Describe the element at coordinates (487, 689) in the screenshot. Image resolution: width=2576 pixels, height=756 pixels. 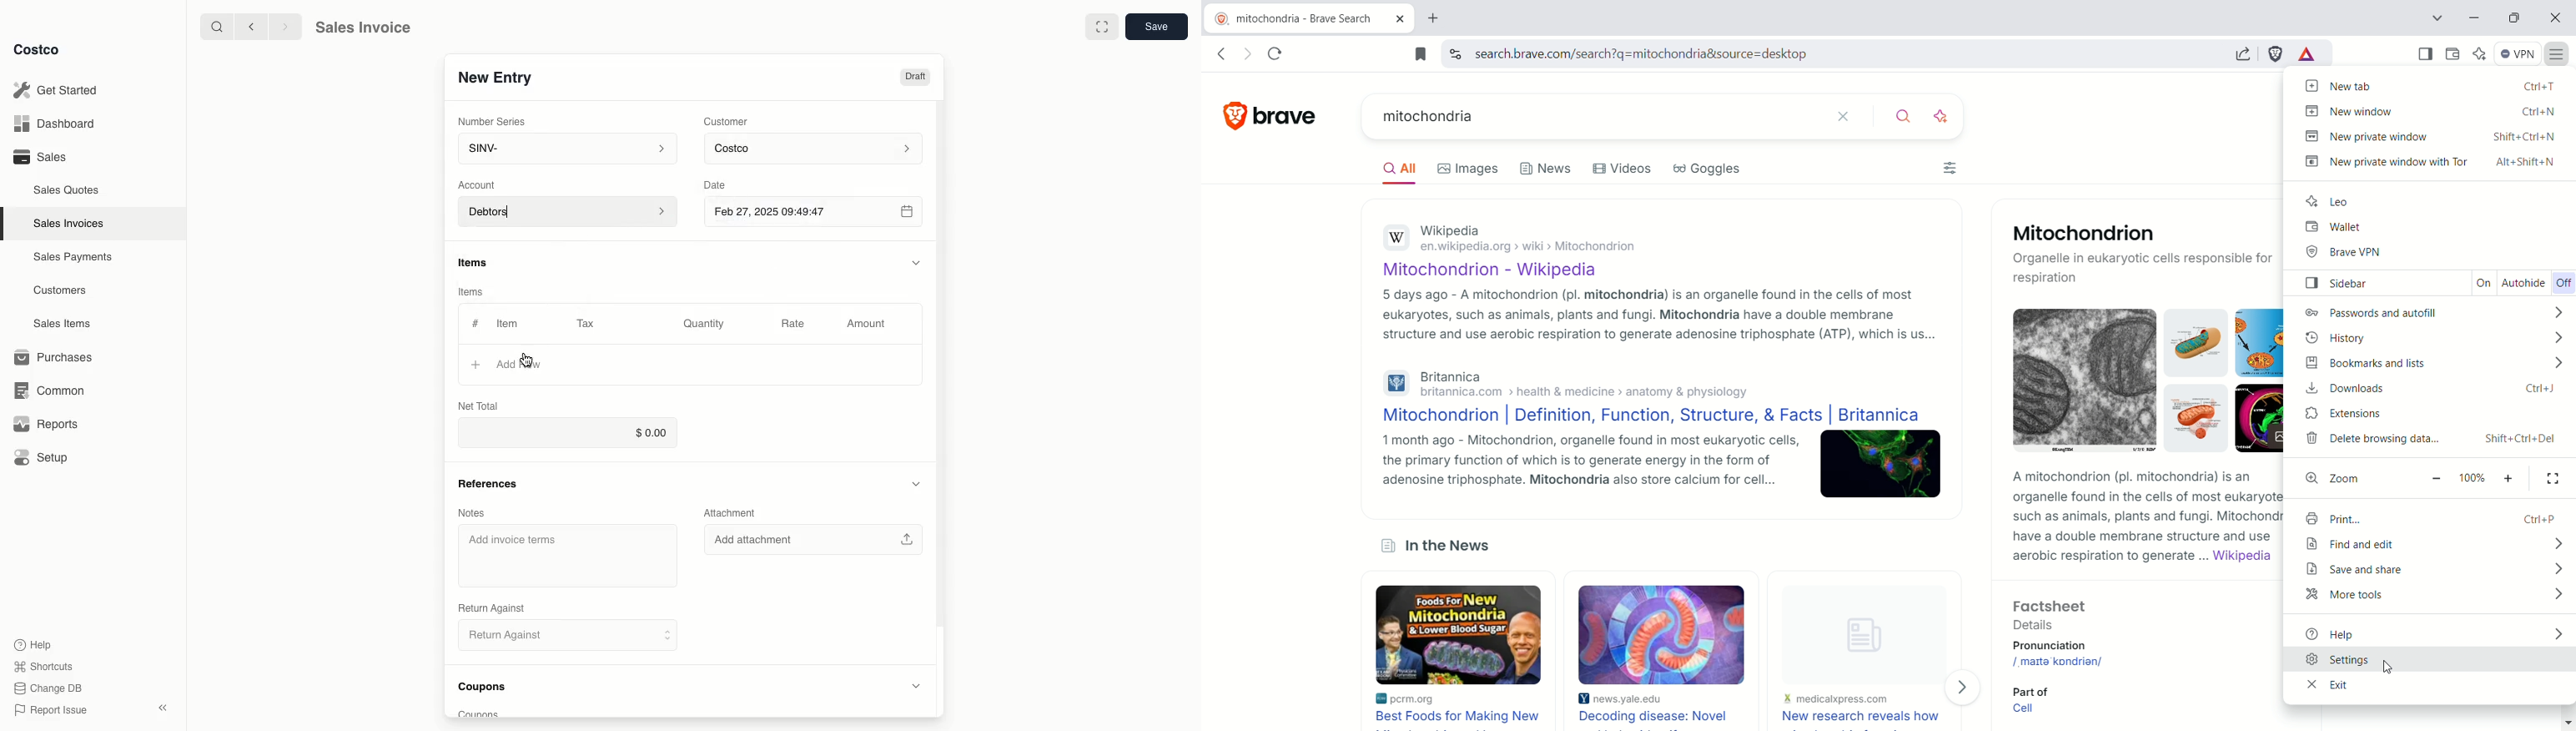
I see `Coupons` at that location.